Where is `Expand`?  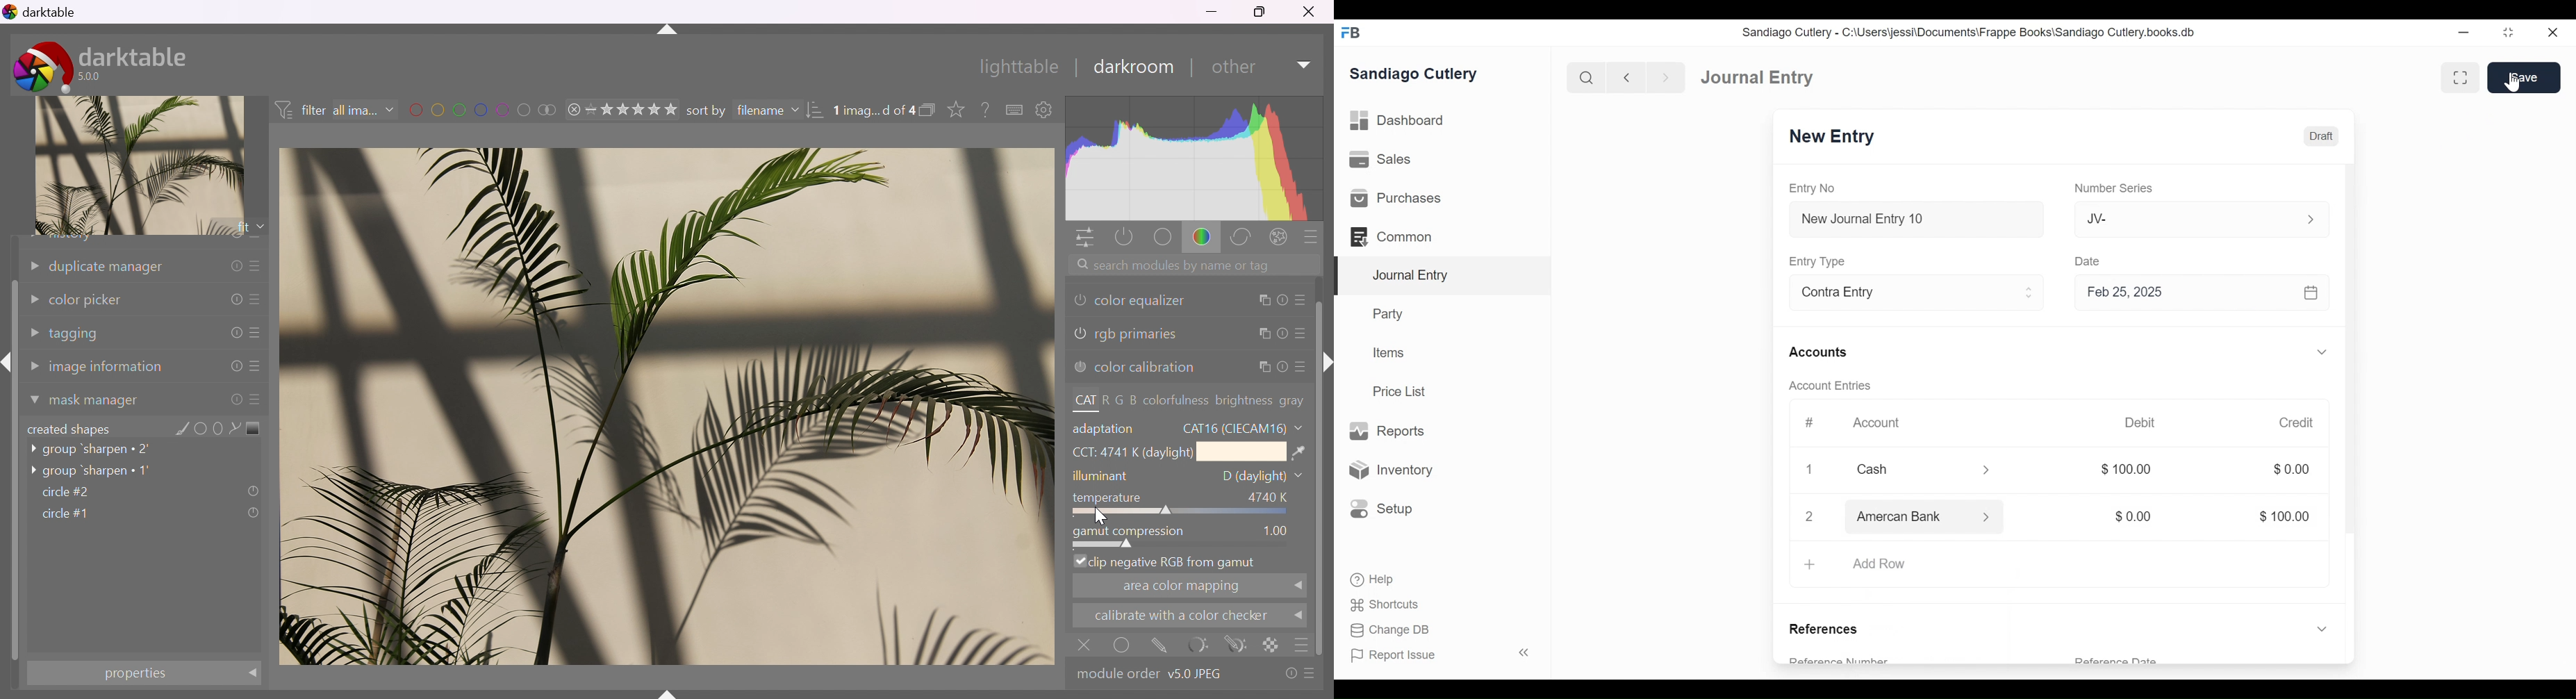 Expand is located at coordinates (2030, 294).